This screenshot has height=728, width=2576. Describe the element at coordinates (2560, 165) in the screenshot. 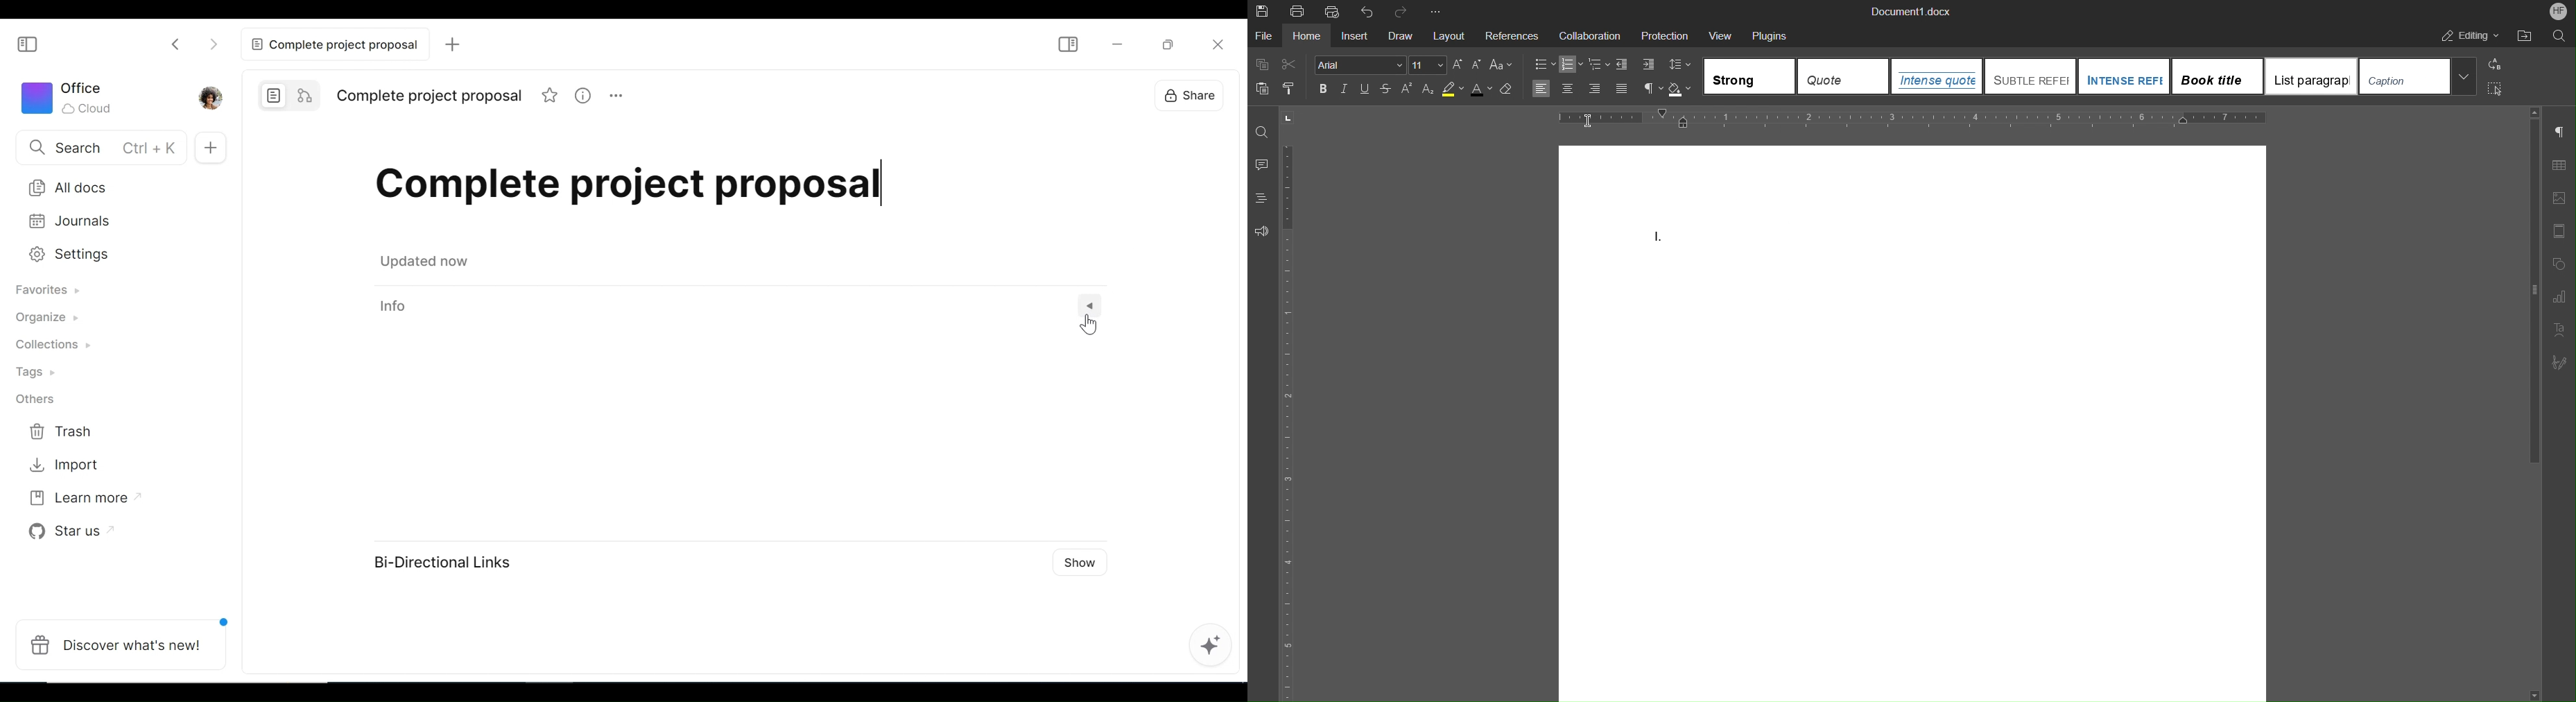

I see `Table` at that location.